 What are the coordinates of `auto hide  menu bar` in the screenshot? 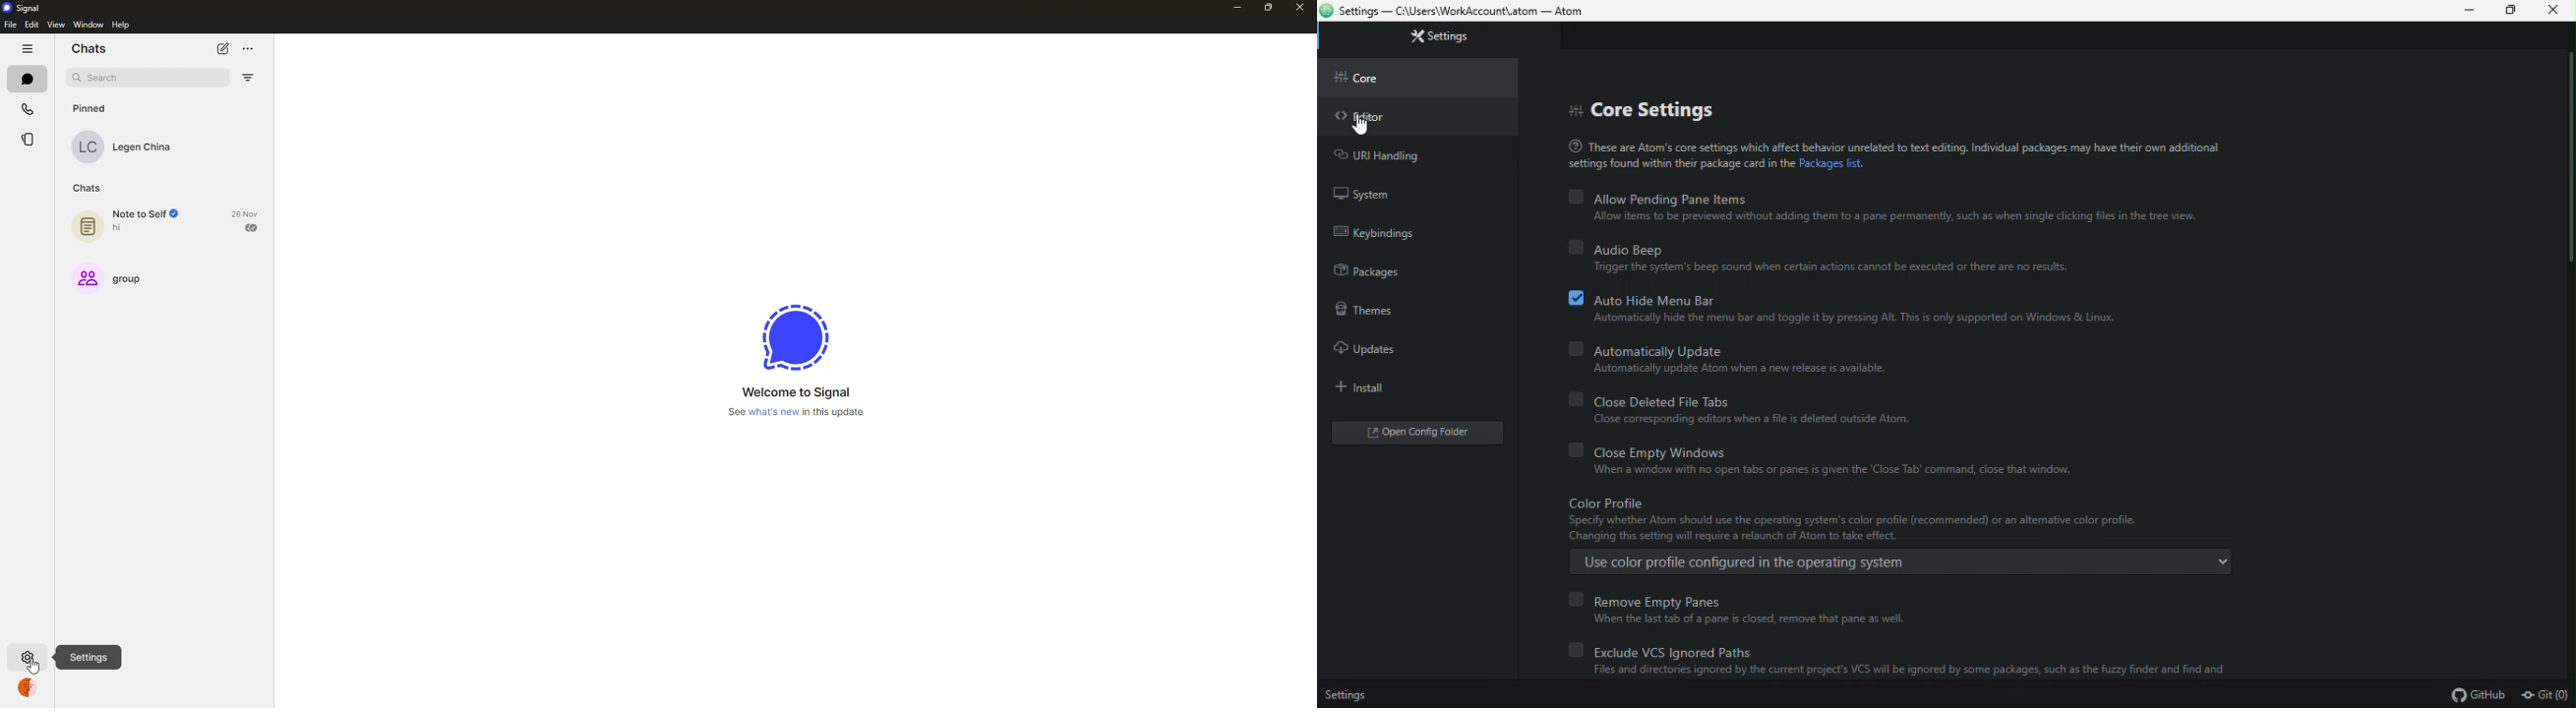 It's located at (1896, 297).